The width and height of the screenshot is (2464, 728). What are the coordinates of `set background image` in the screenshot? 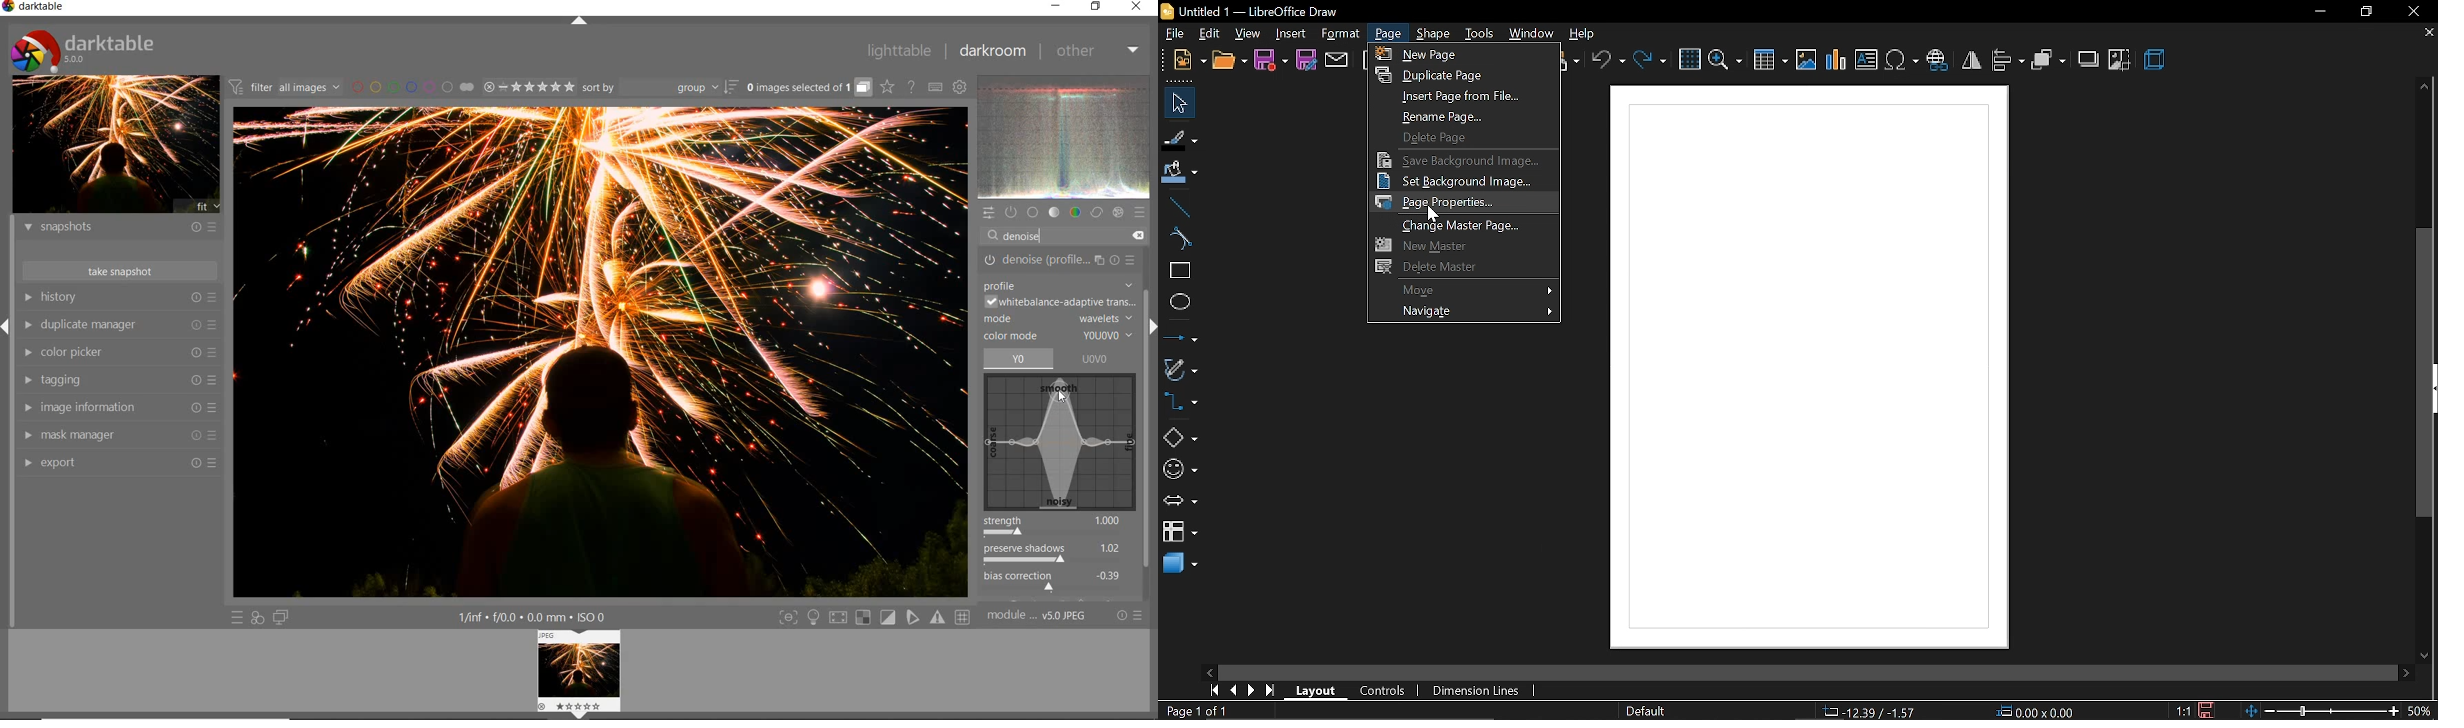 It's located at (1462, 182).